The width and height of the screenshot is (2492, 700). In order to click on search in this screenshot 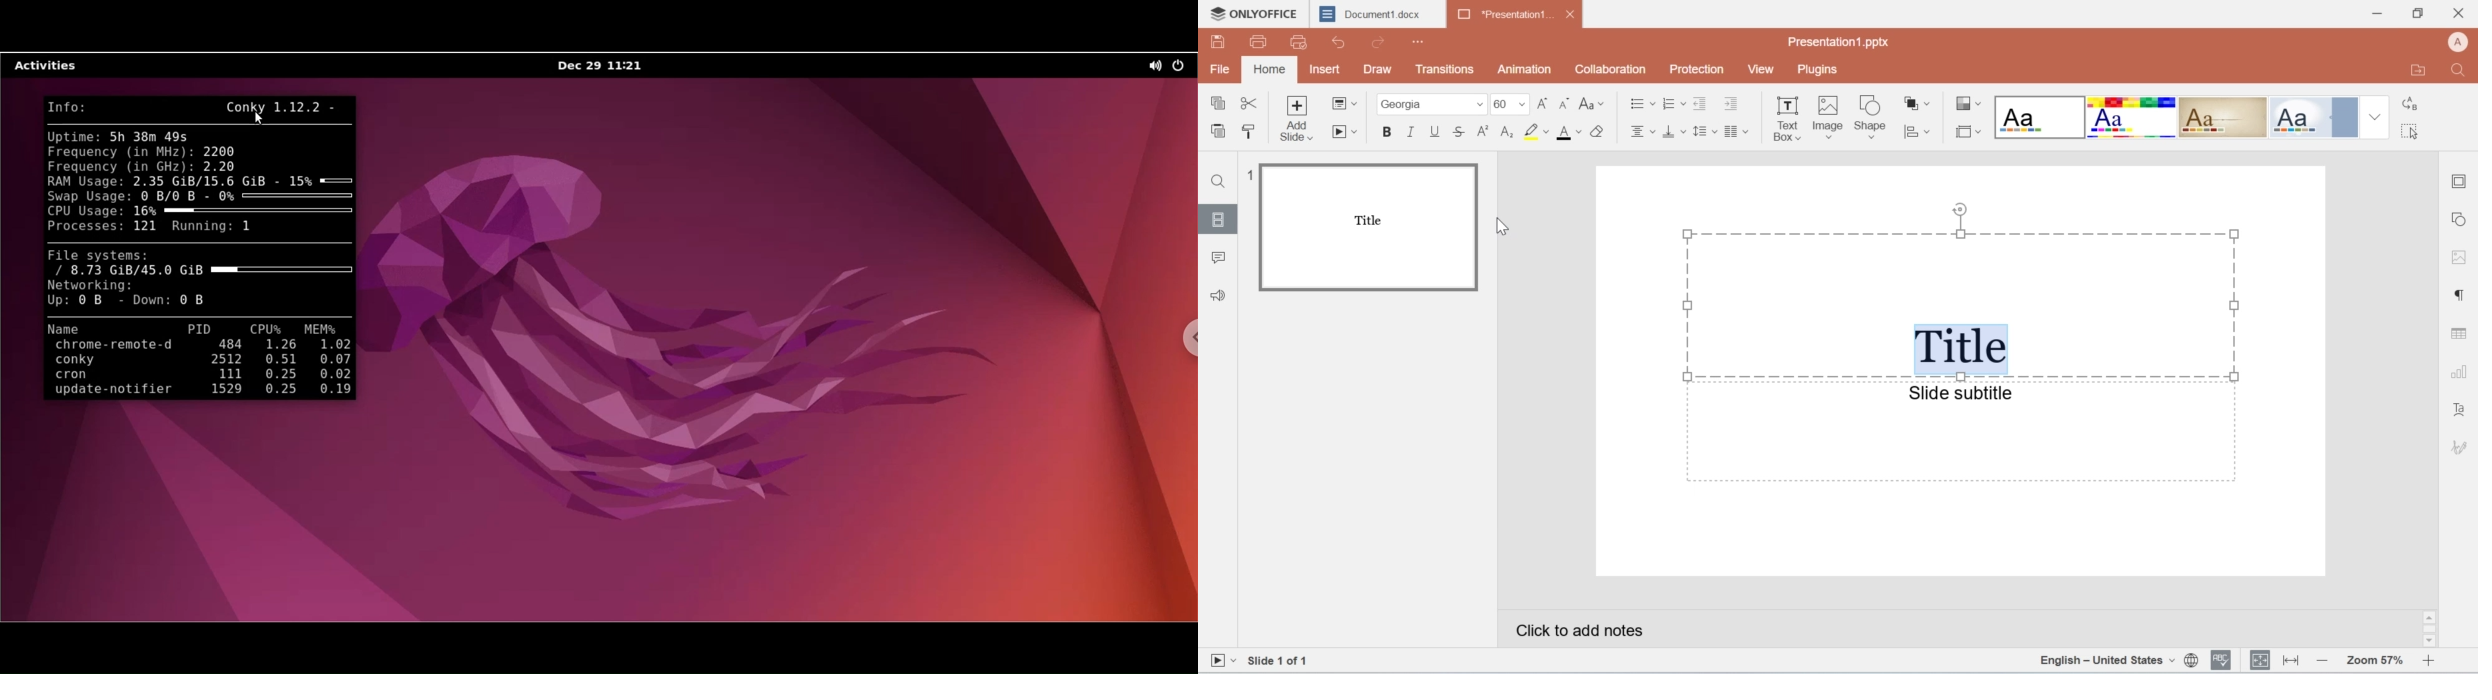, I will do `click(2463, 70)`.